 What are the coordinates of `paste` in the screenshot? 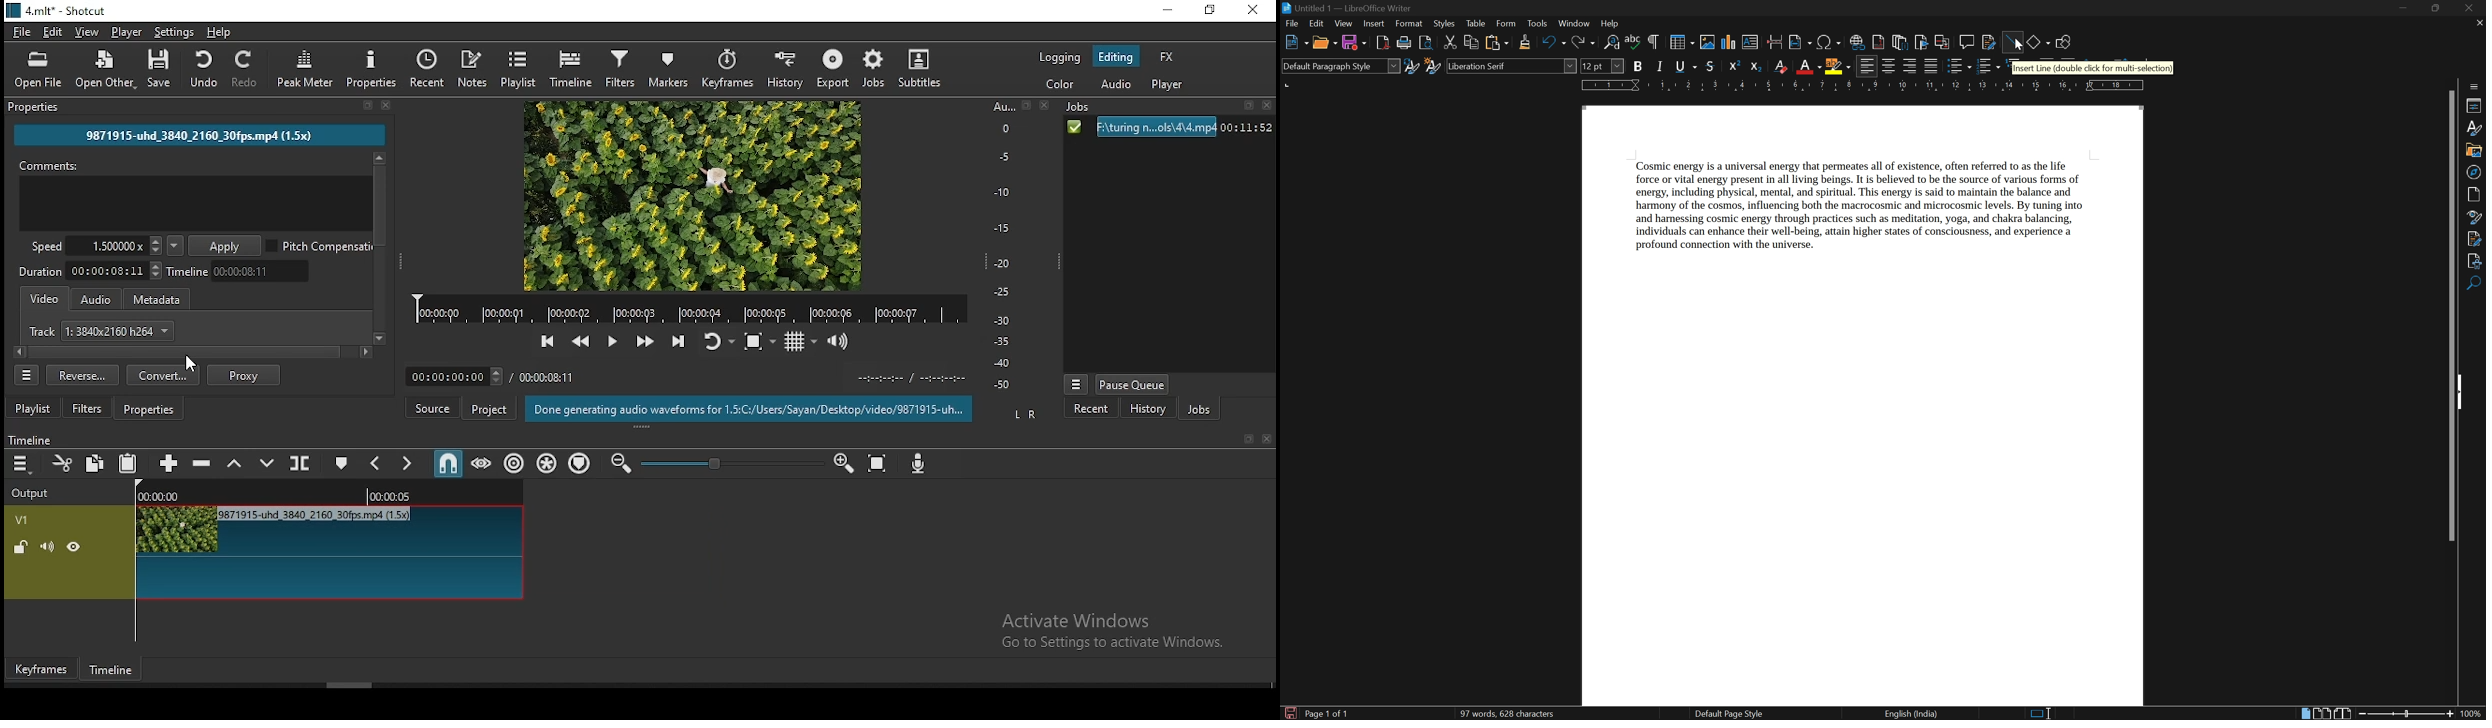 It's located at (1495, 42).